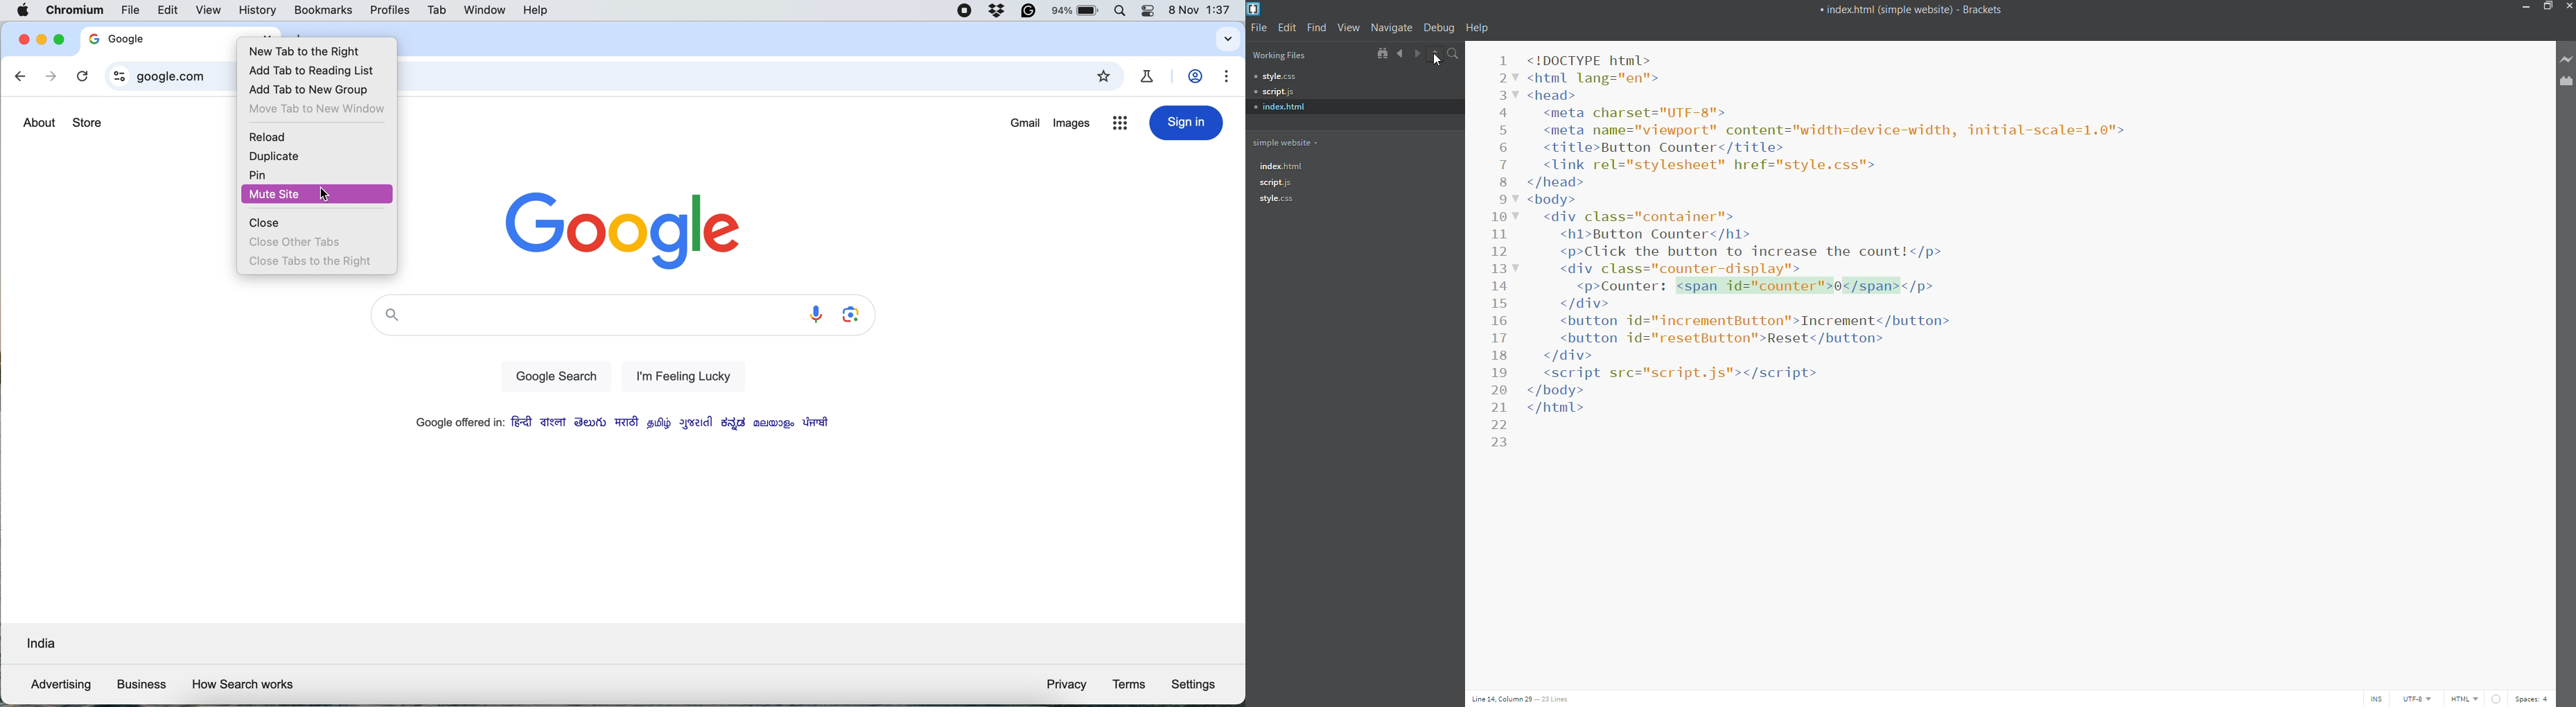 This screenshot has width=2576, height=728. Describe the element at coordinates (1353, 184) in the screenshot. I see `script.js` at that location.